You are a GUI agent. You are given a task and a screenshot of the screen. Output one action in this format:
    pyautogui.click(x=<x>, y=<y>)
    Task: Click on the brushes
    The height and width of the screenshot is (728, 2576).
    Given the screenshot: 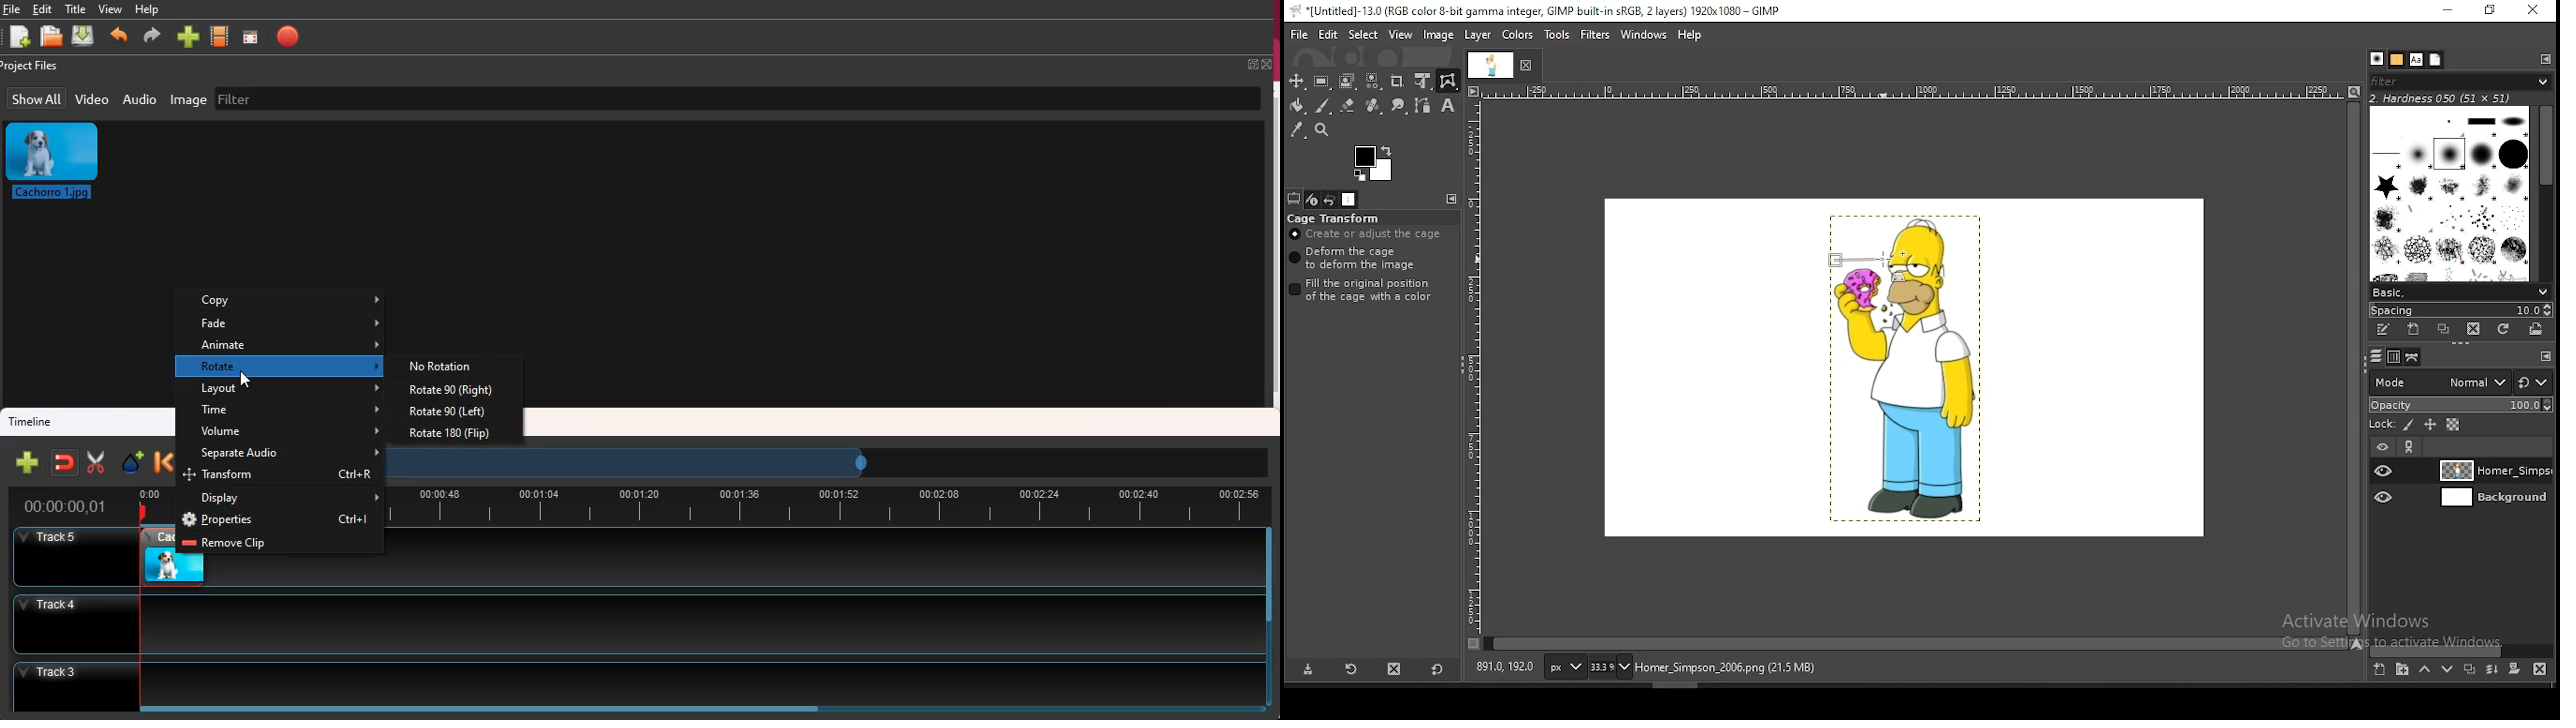 What is the action you would take?
    pyautogui.click(x=2451, y=192)
    